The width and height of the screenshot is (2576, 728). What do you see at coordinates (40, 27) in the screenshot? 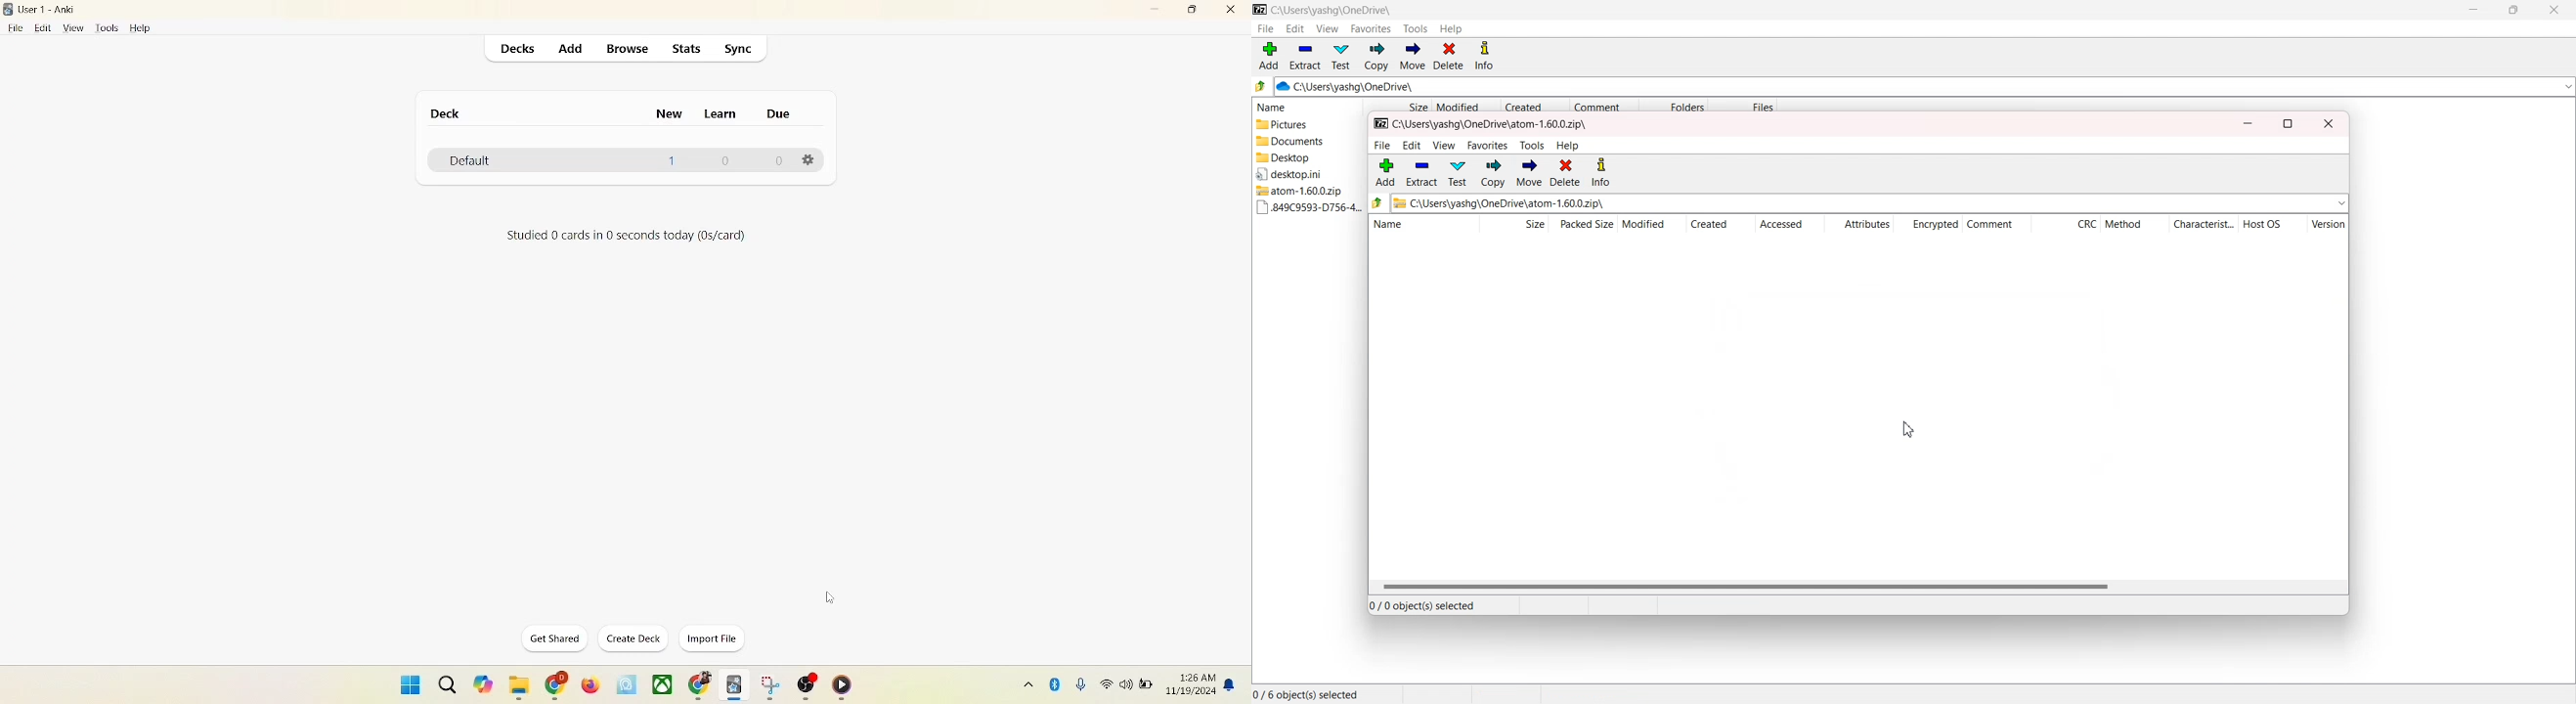
I see `edit` at bounding box center [40, 27].